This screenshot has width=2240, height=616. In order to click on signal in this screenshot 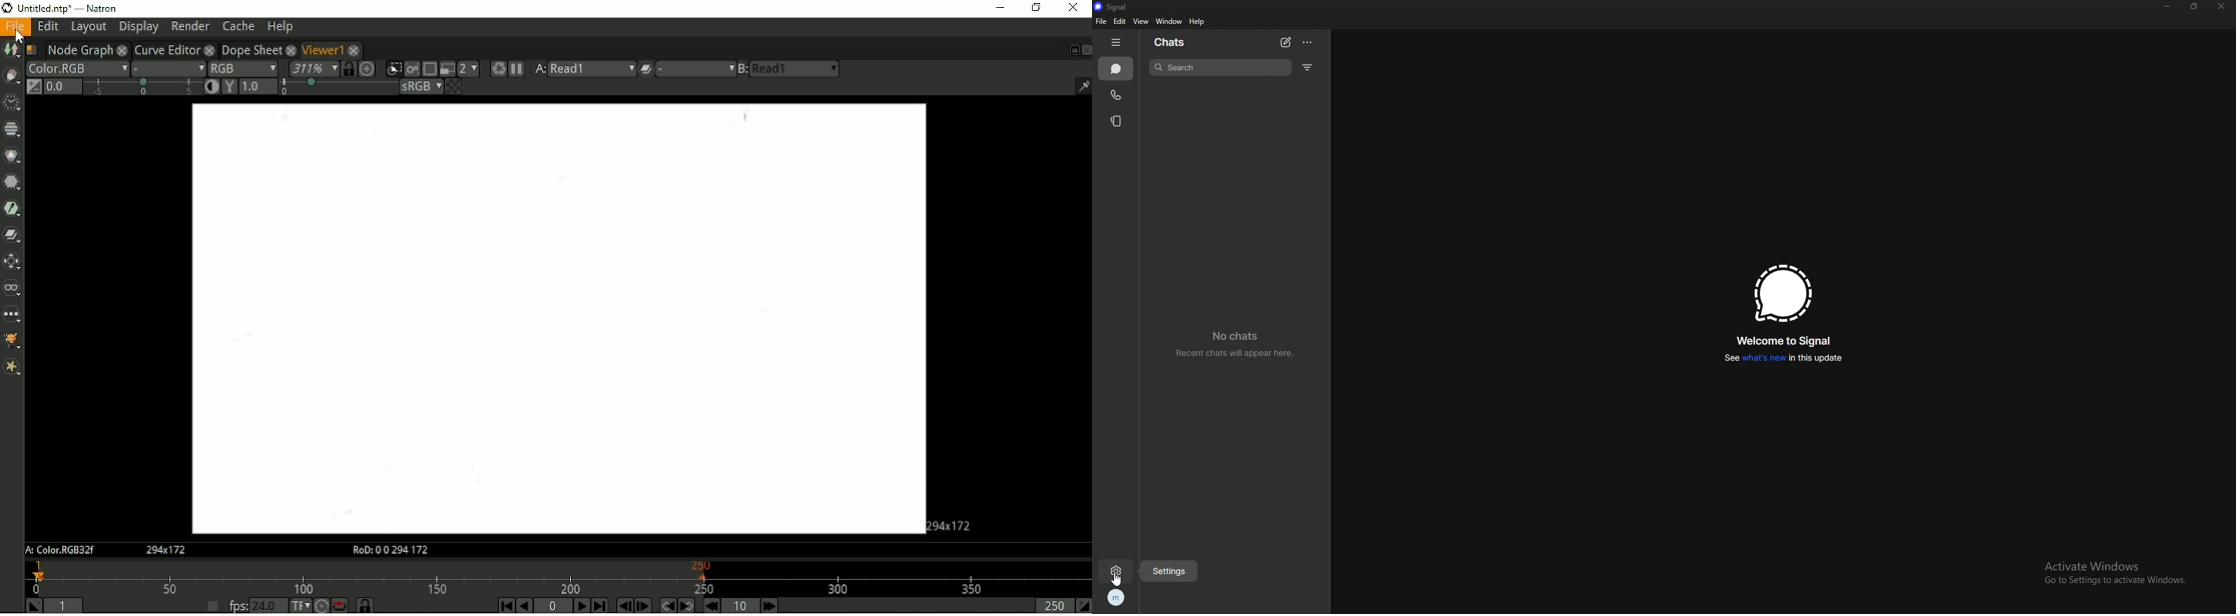, I will do `click(1118, 7)`.